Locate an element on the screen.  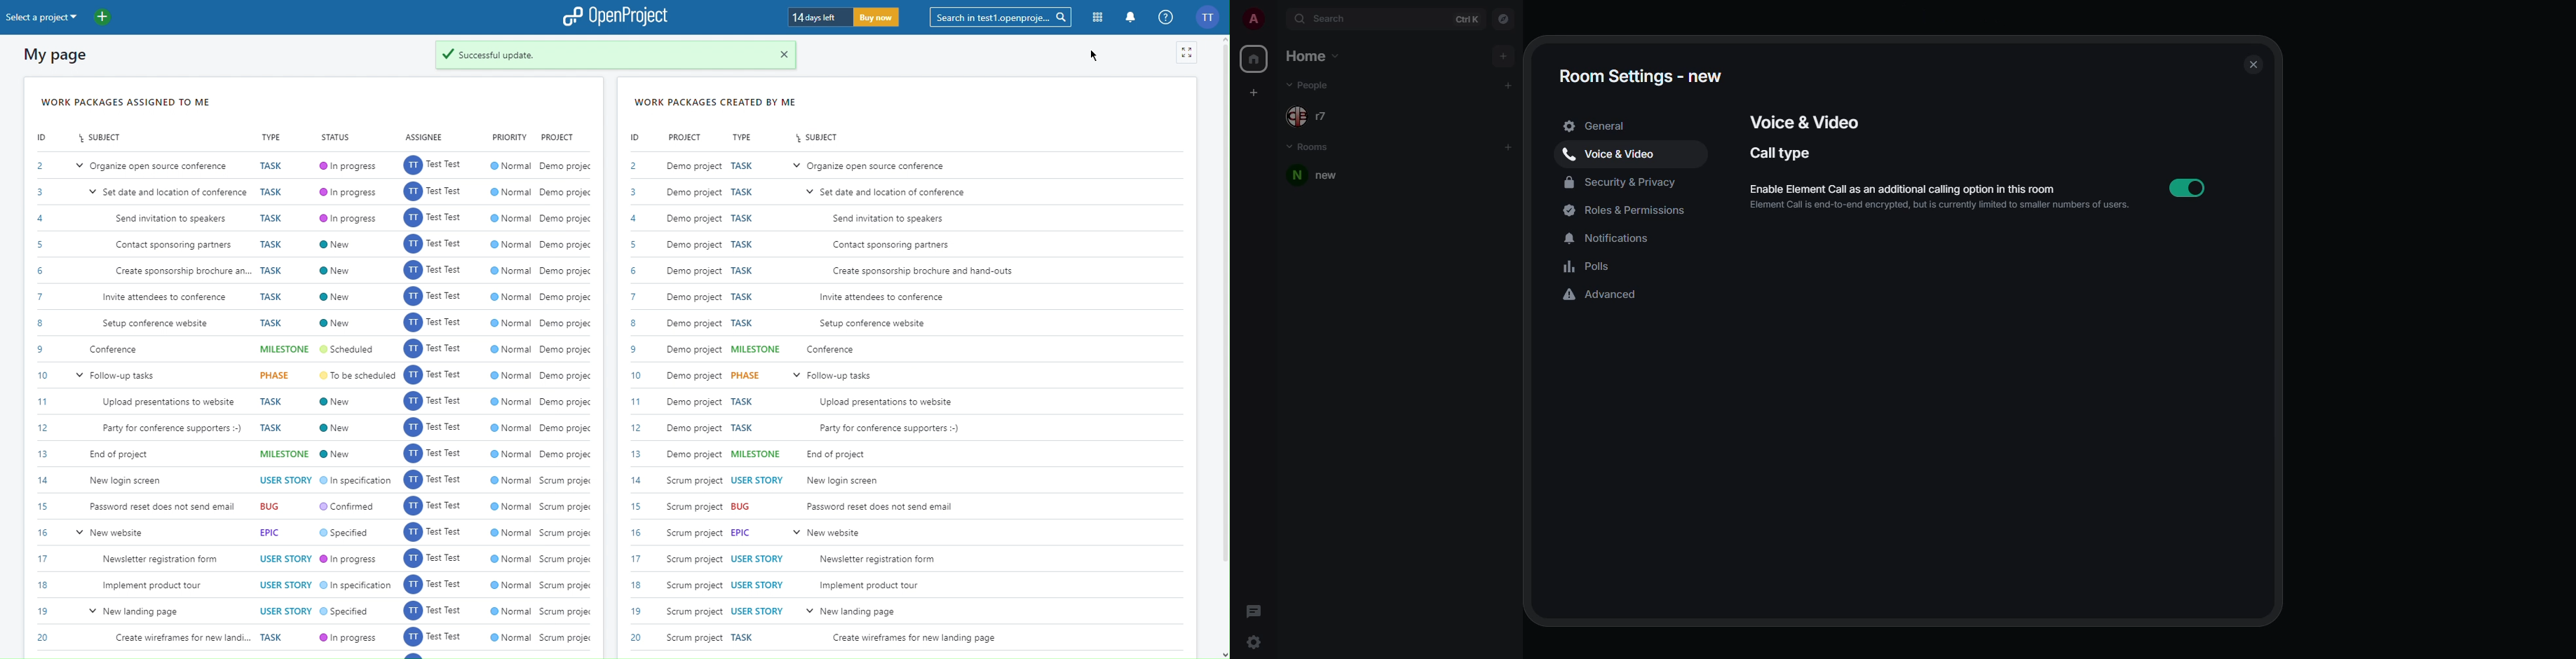
room options is located at coordinates (1516, 177).